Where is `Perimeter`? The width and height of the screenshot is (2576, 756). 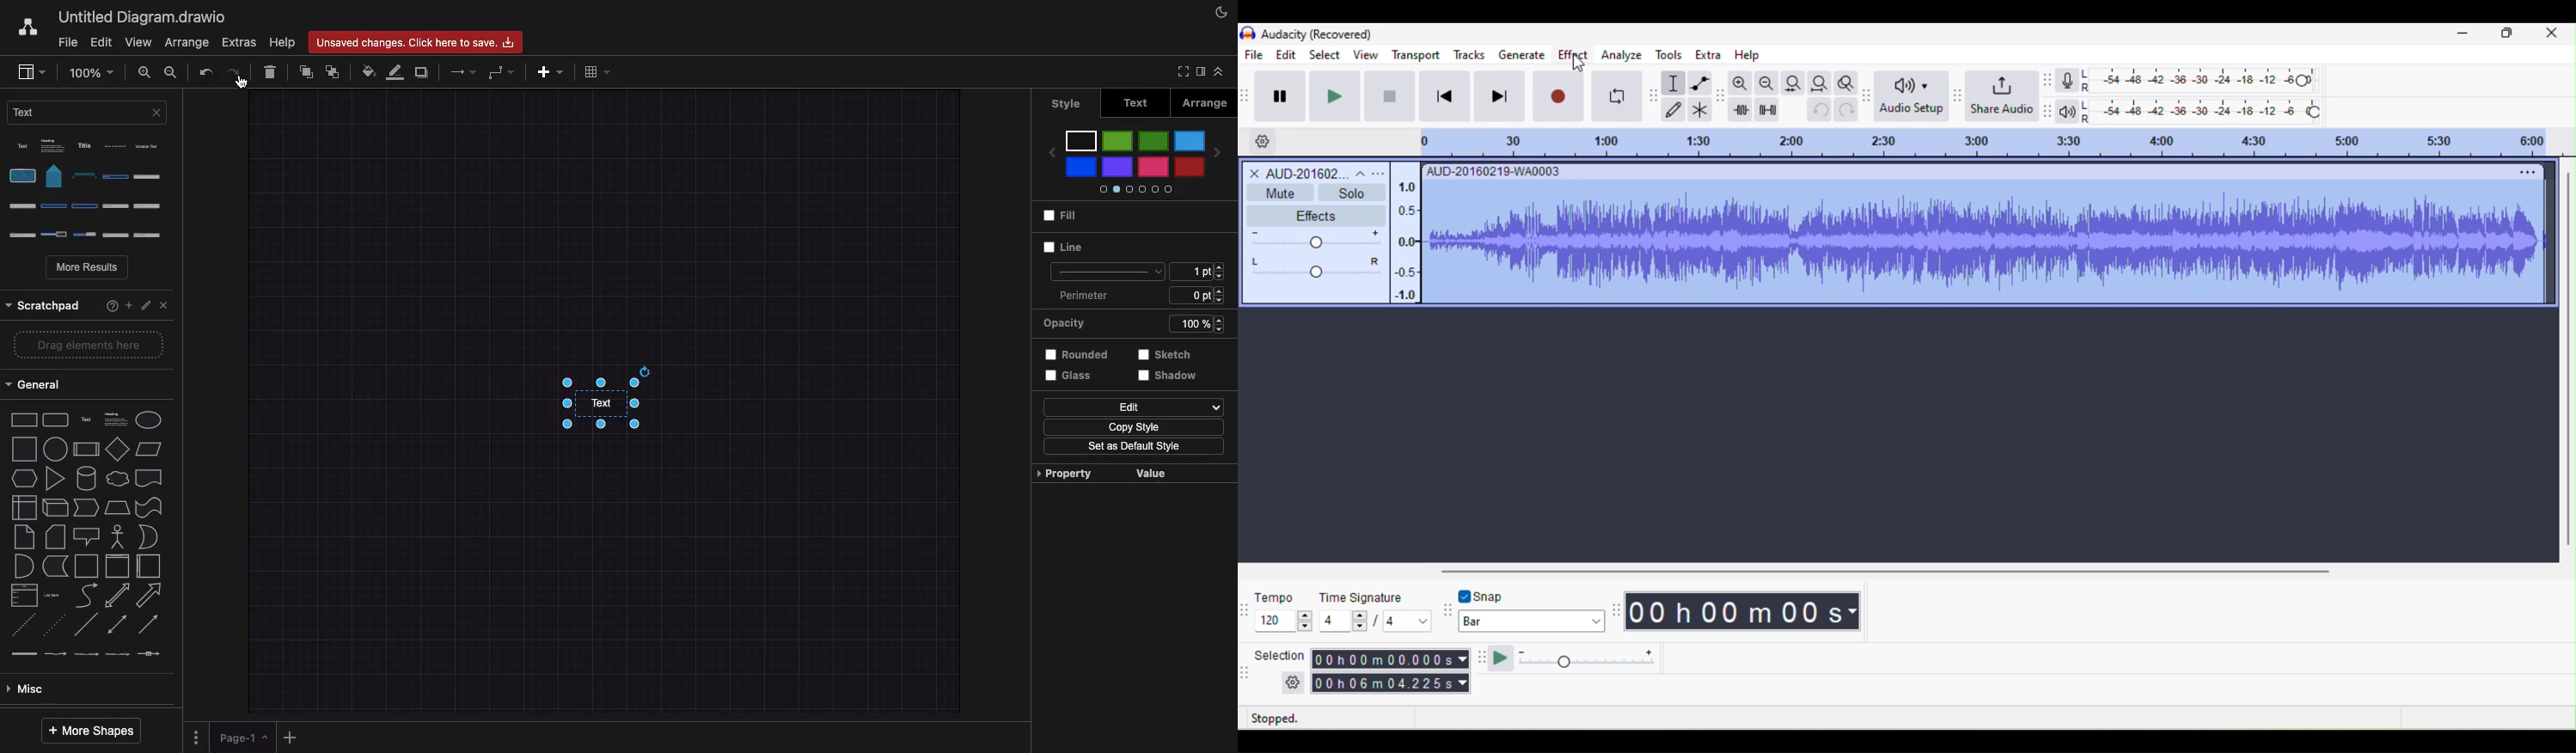
Perimeter is located at coordinates (1137, 296).